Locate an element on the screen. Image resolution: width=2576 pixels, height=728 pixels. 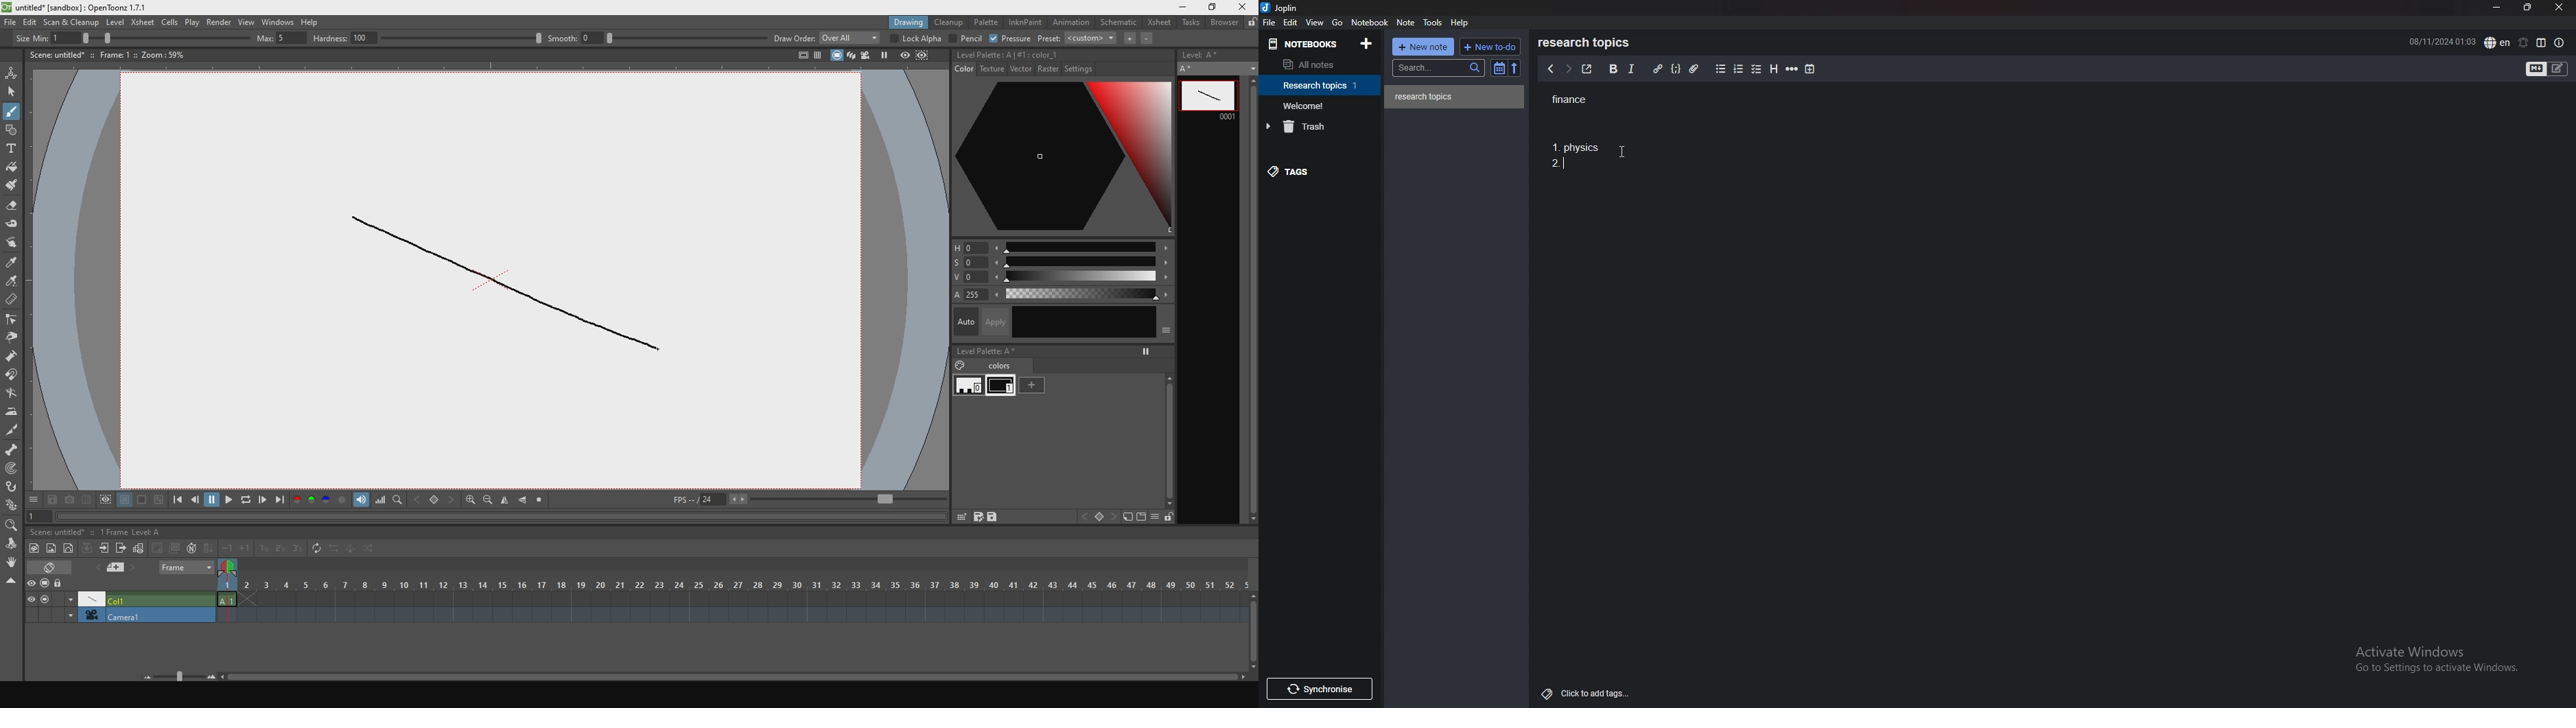
line is located at coordinates (508, 285).